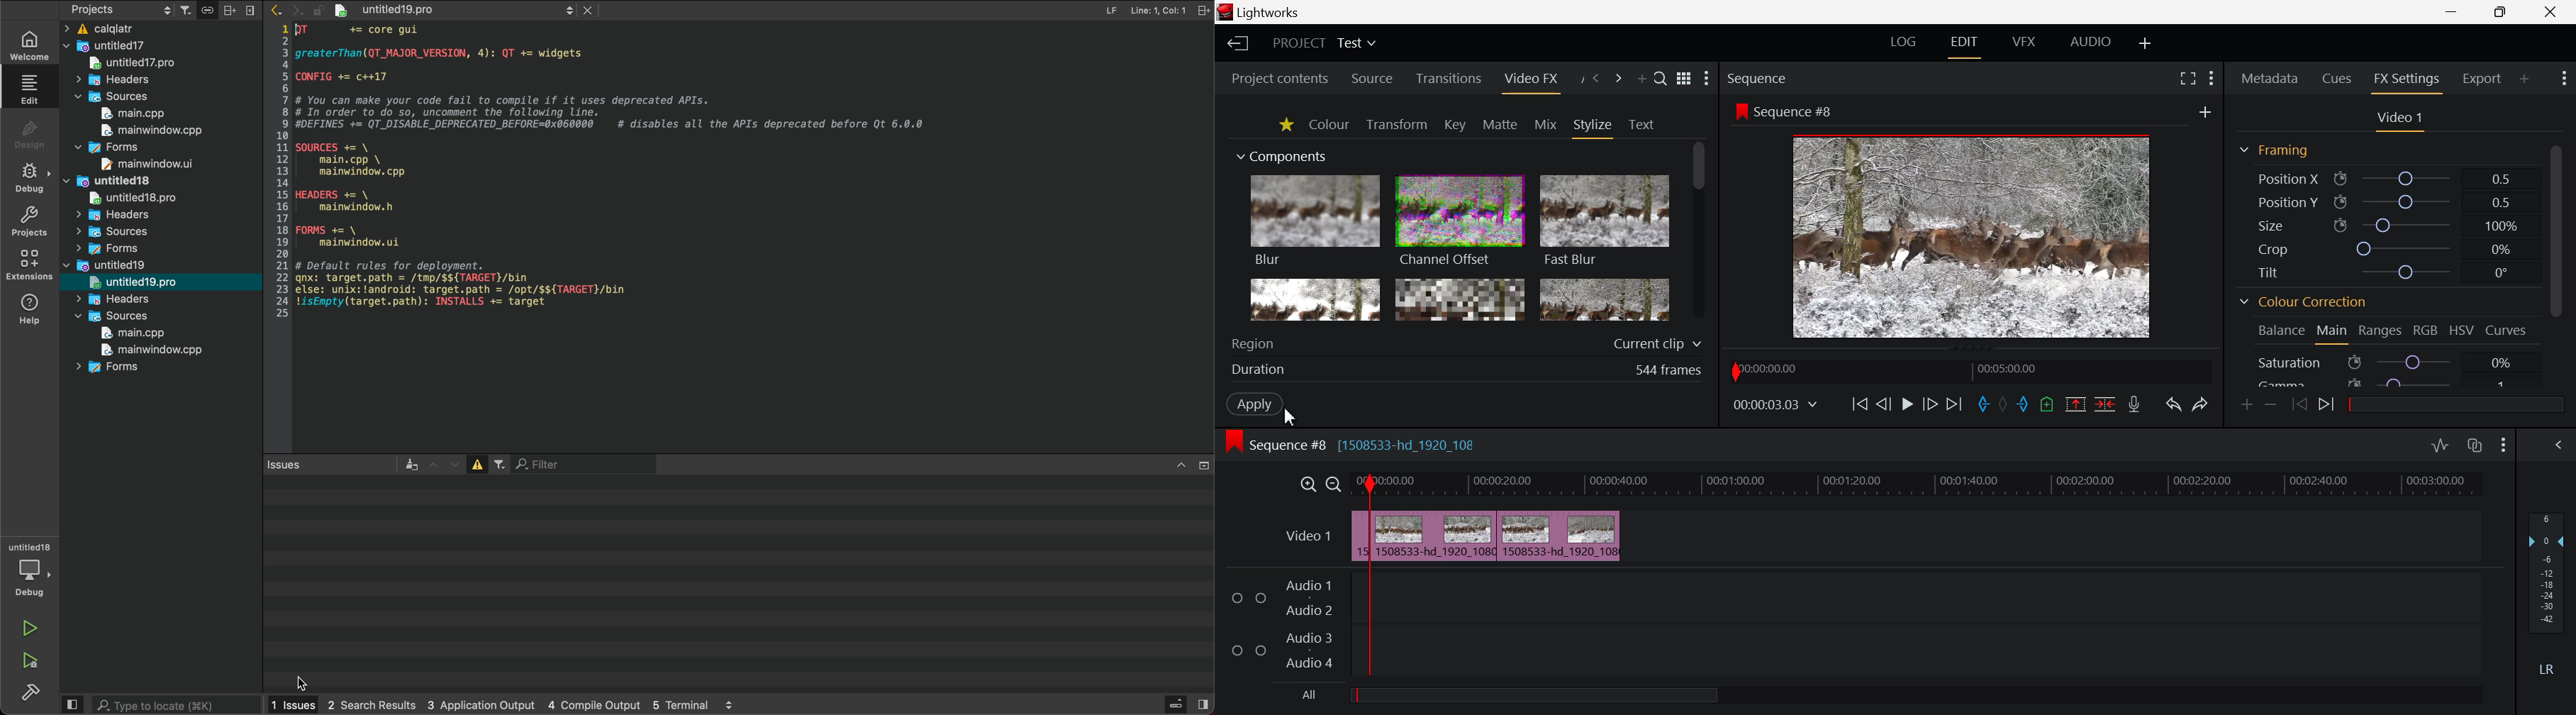 The image size is (2576, 728). What do you see at coordinates (2136, 404) in the screenshot?
I see `Record Voiceover` at bounding box center [2136, 404].